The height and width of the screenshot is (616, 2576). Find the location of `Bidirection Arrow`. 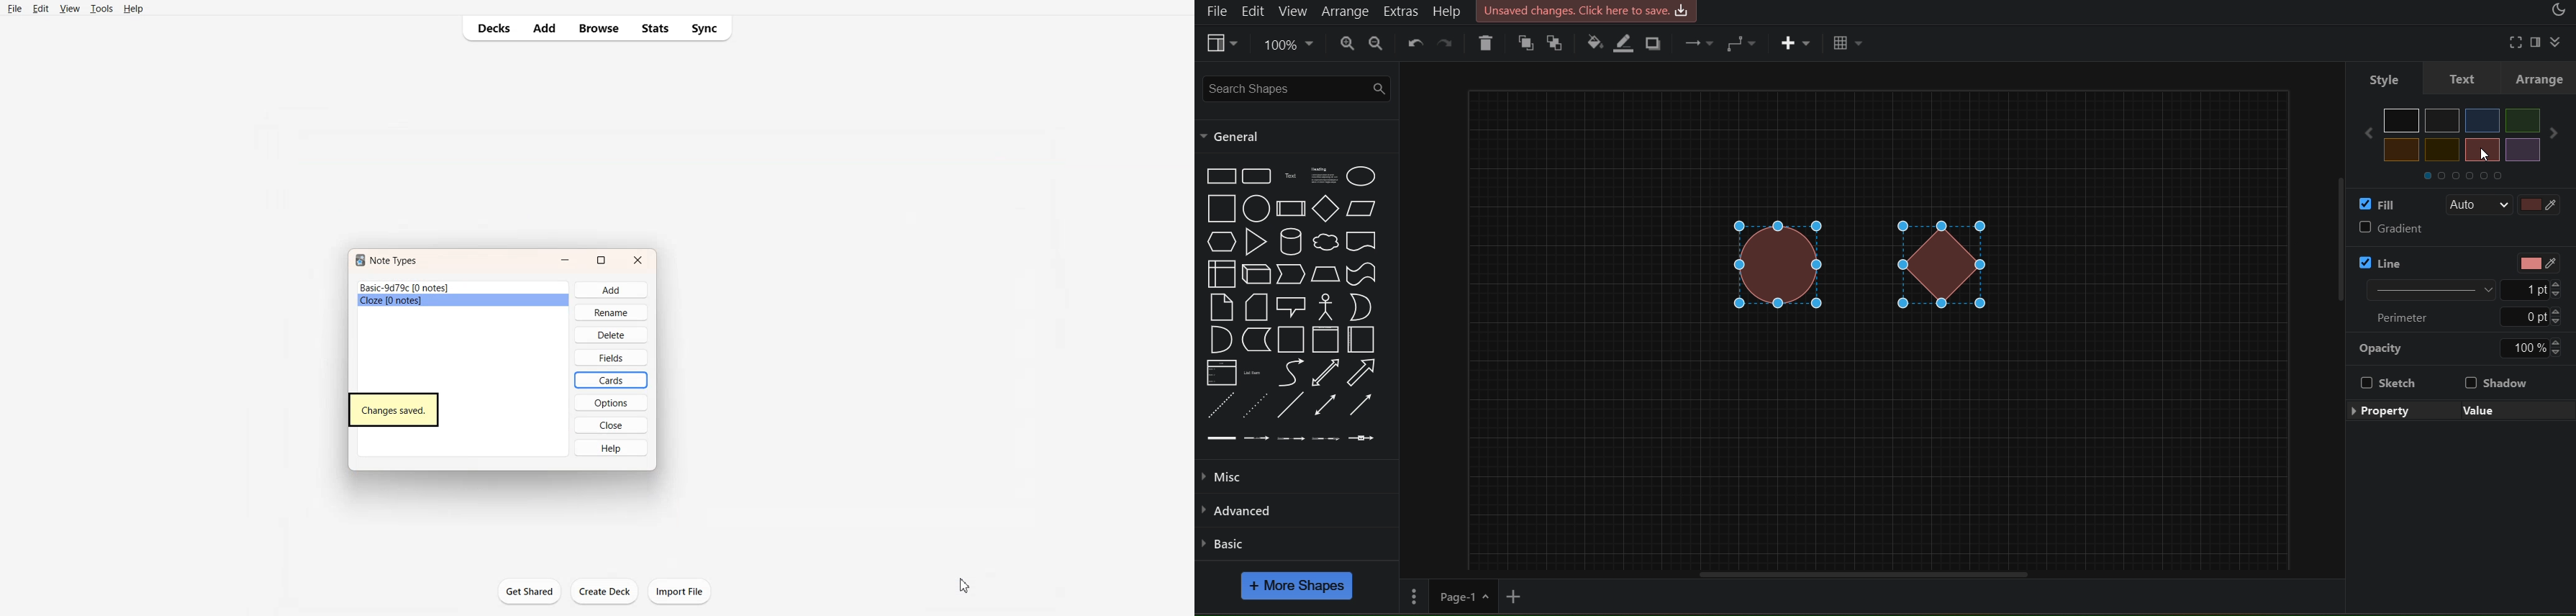

Bidirection Arrow is located at coordinates (1325, 372).